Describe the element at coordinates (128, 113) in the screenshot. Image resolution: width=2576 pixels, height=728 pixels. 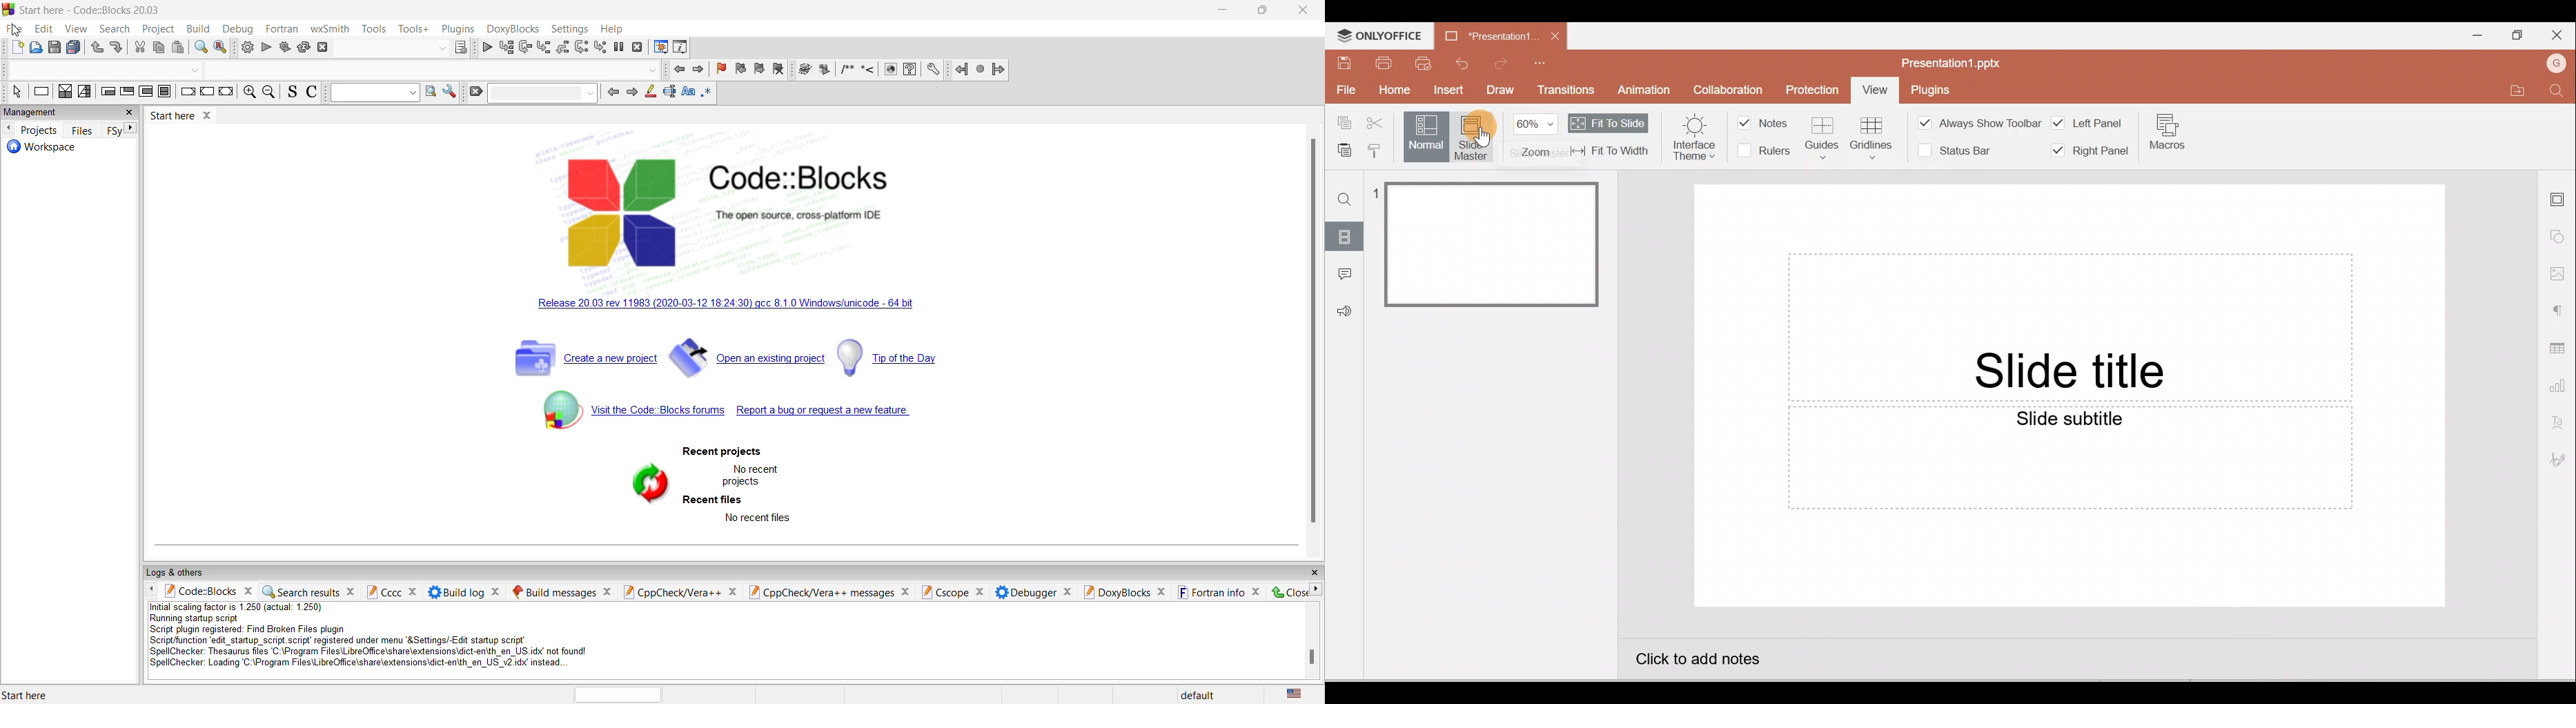
I see `close management tab` at that location.